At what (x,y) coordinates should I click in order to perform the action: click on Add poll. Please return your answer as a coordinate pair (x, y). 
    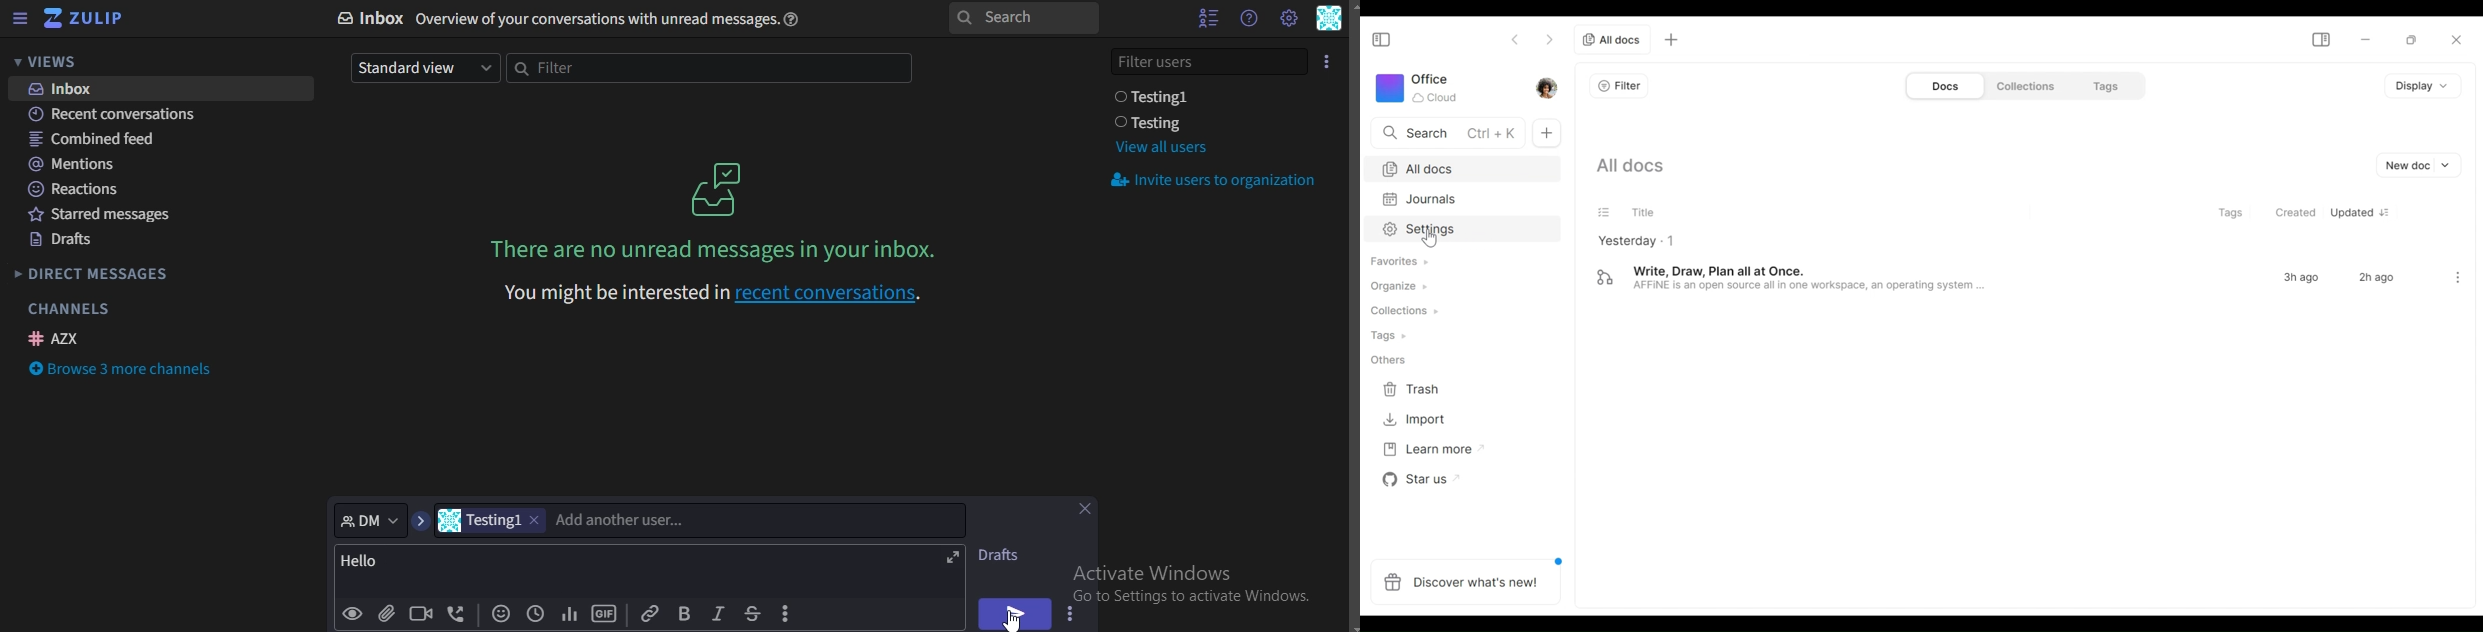
    Looking at the image, I should click on (569, 615).